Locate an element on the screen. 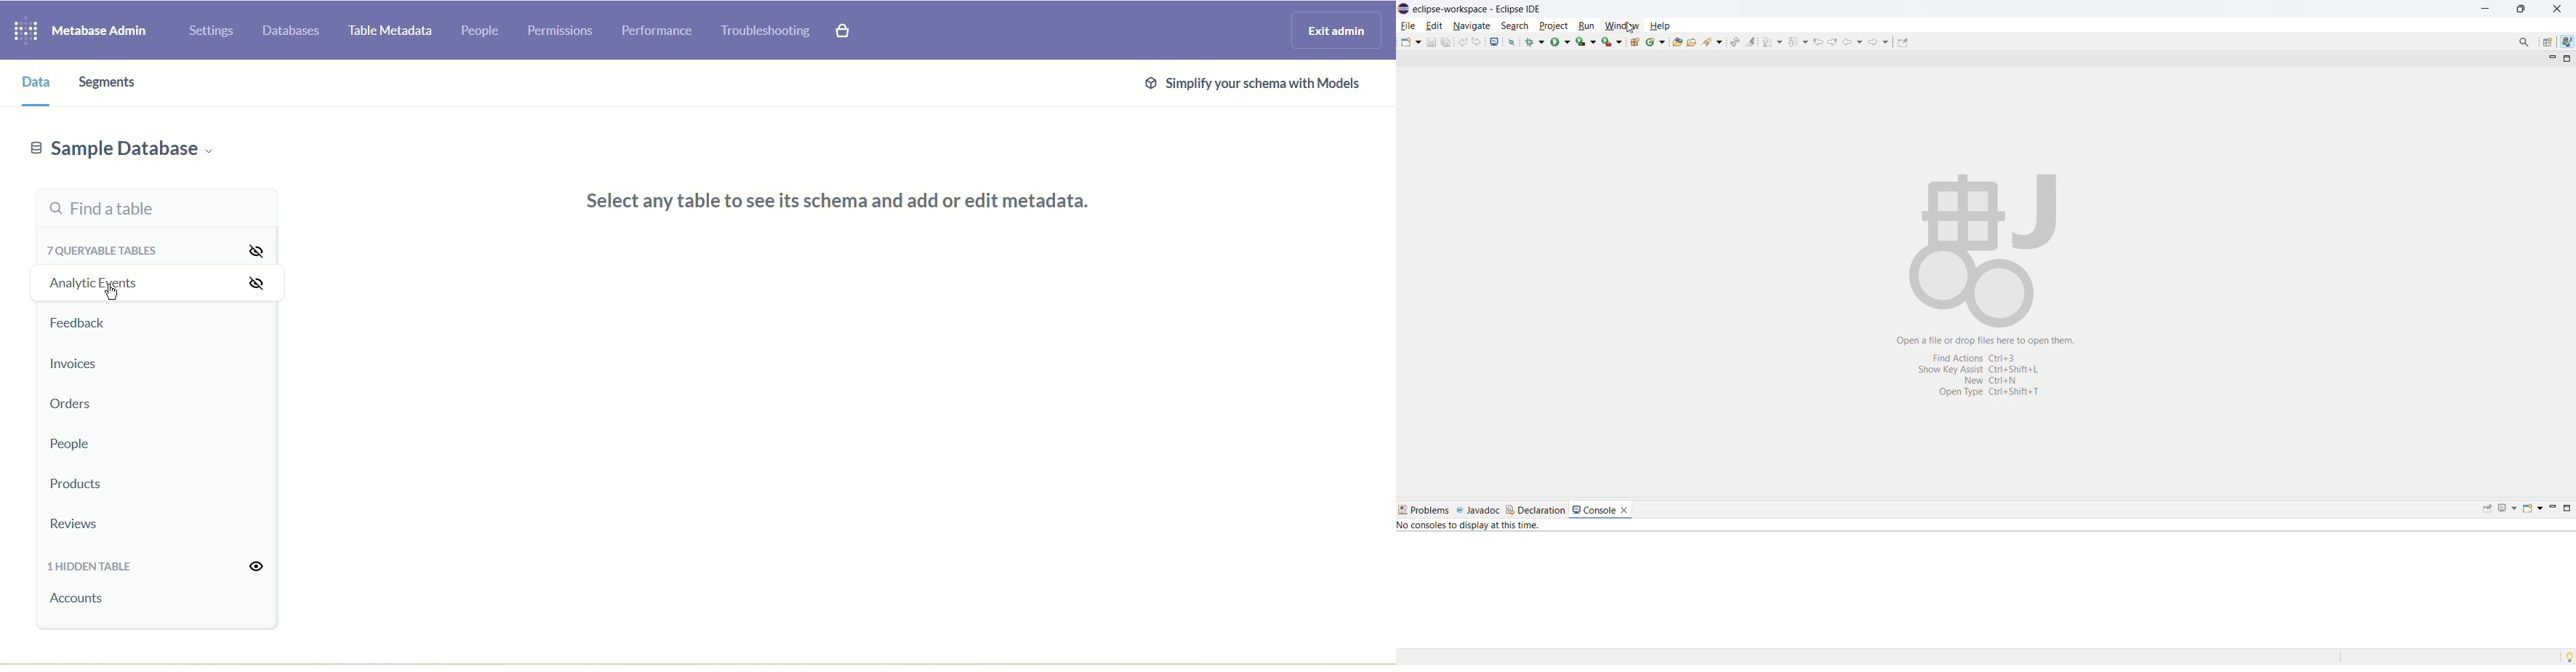 The height and width of the screenshot is (672, 2576). minimize is located at coordinates (2552, 509).